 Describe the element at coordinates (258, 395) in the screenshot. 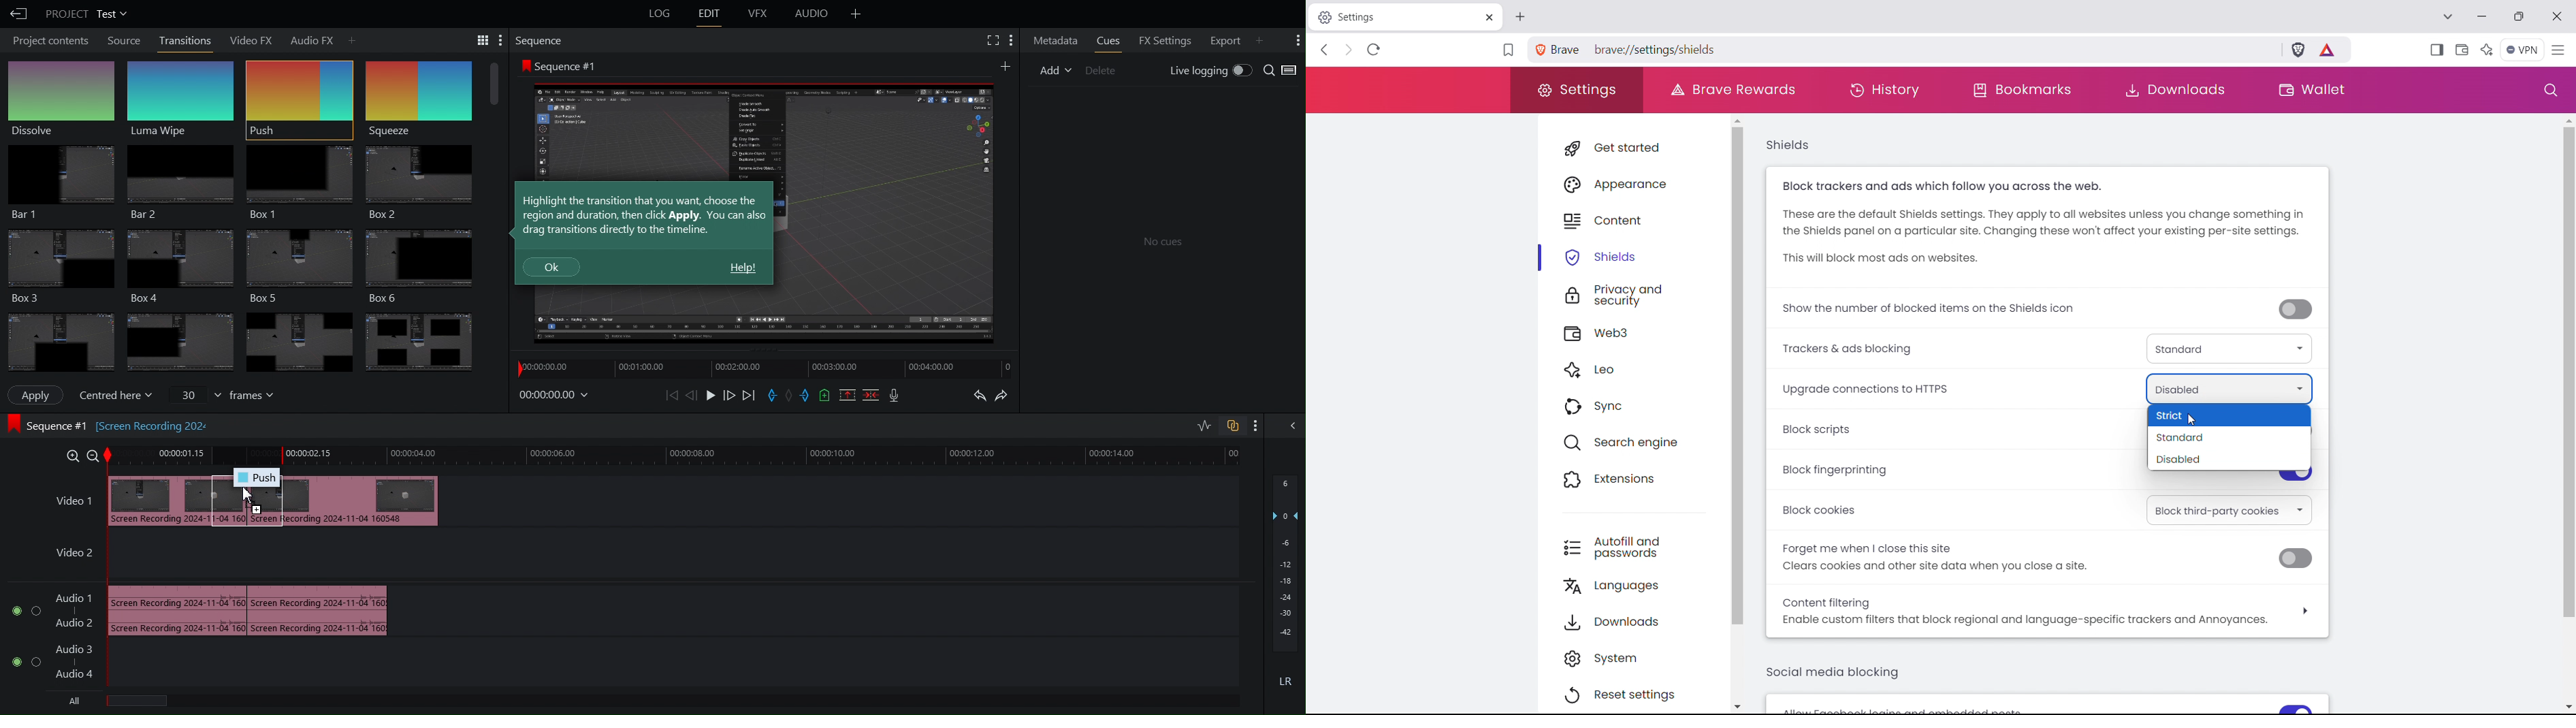

I see `frames` at that location.